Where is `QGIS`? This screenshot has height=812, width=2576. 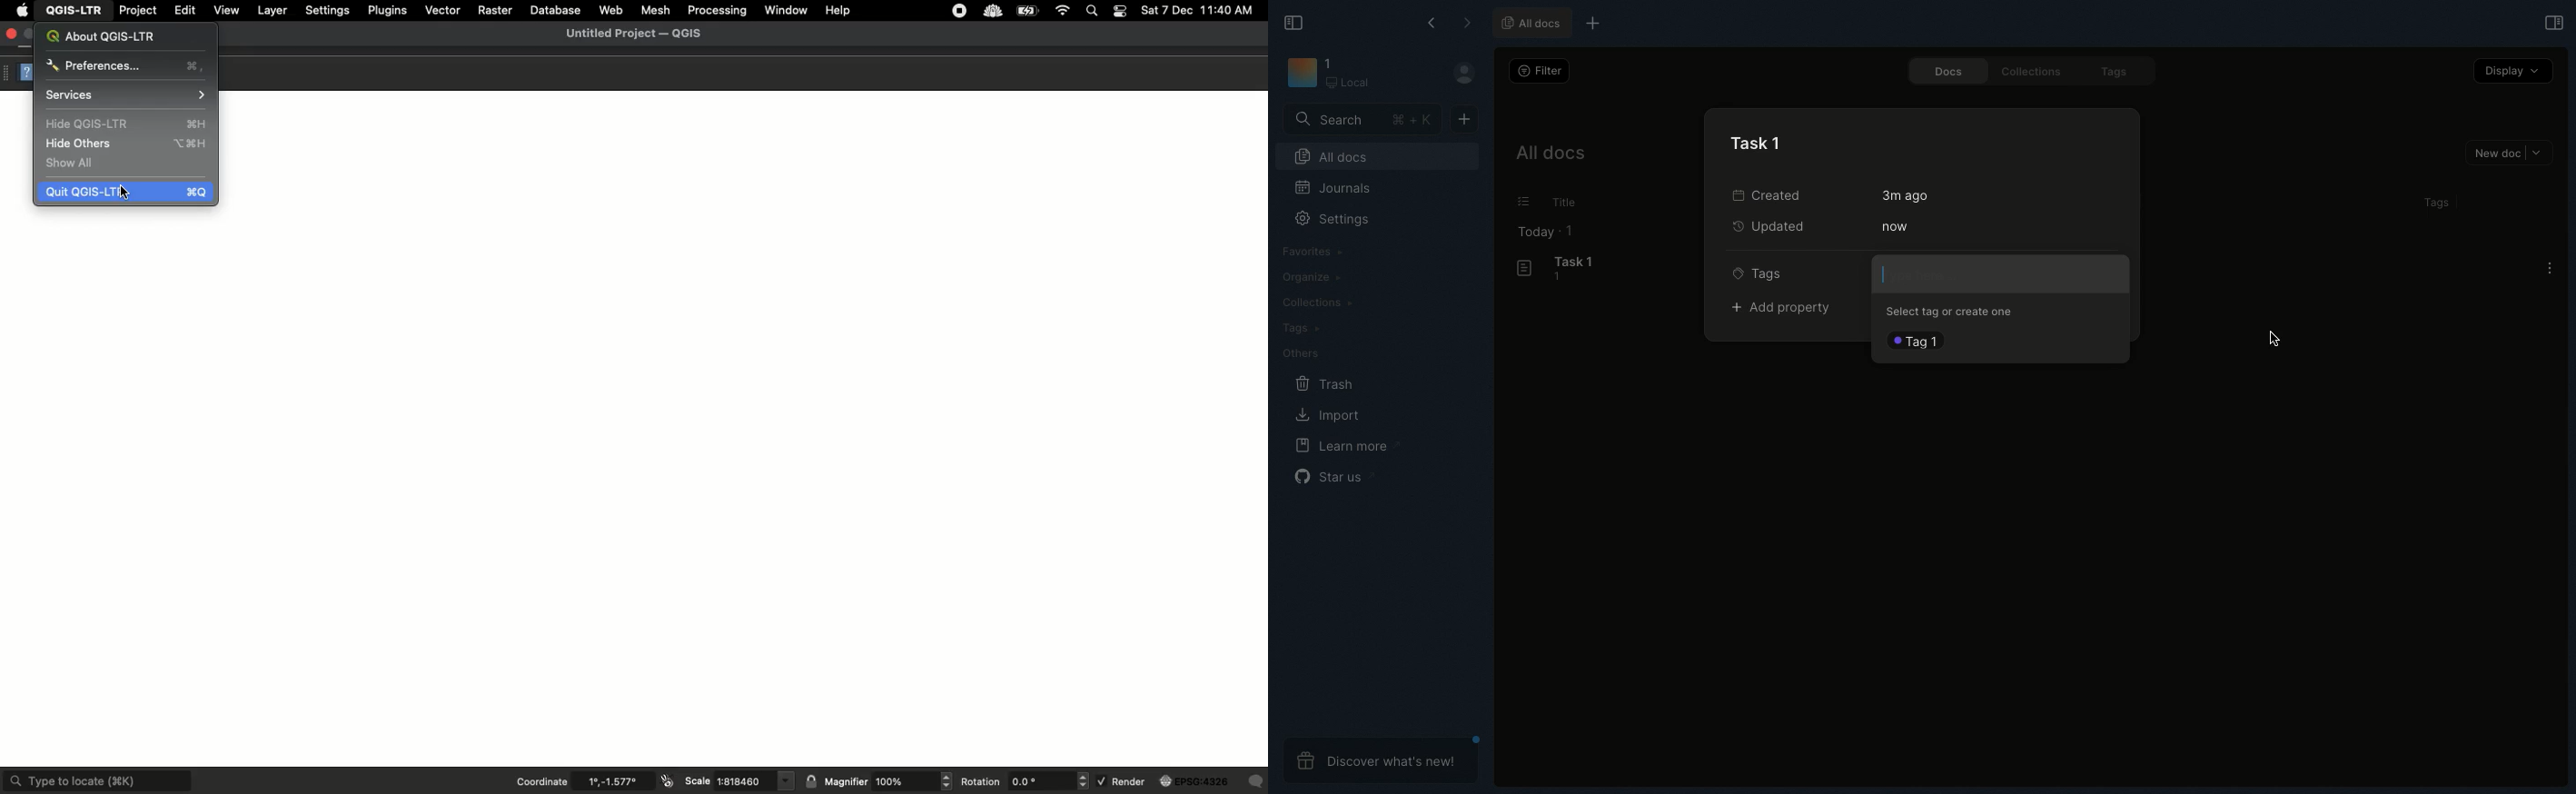
QGIS is located at coordinates (74, 11).